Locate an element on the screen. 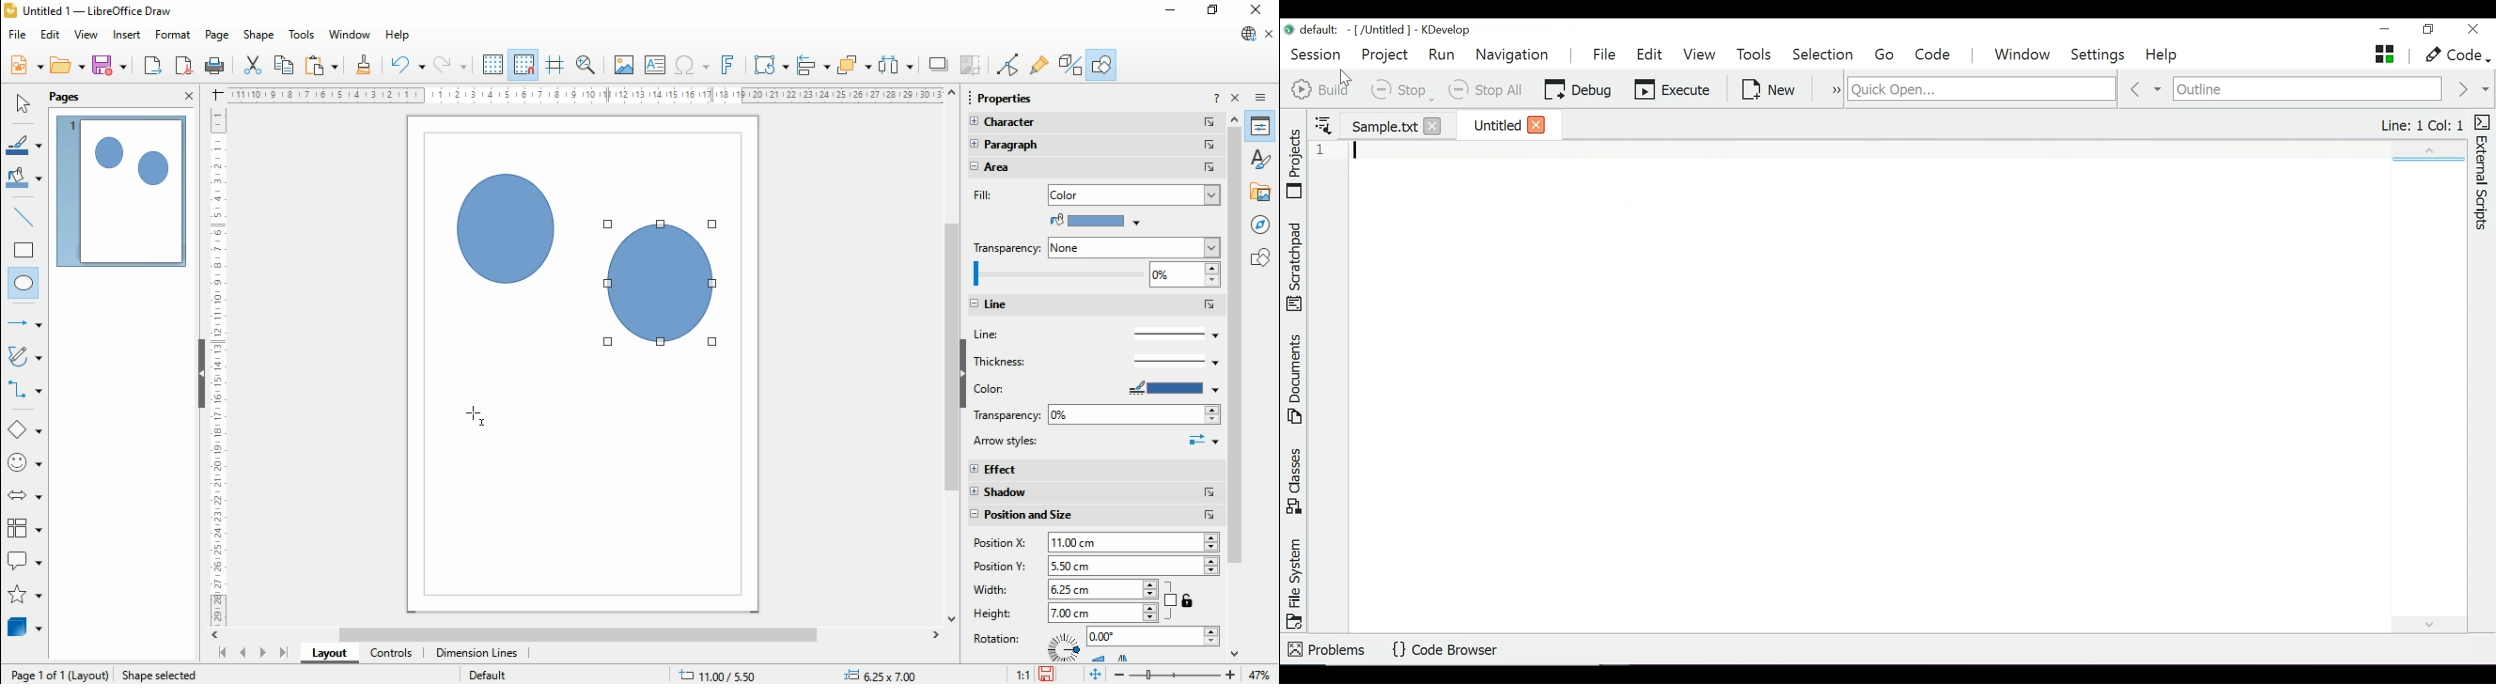  close windo is located at coordinates (1259, 11).